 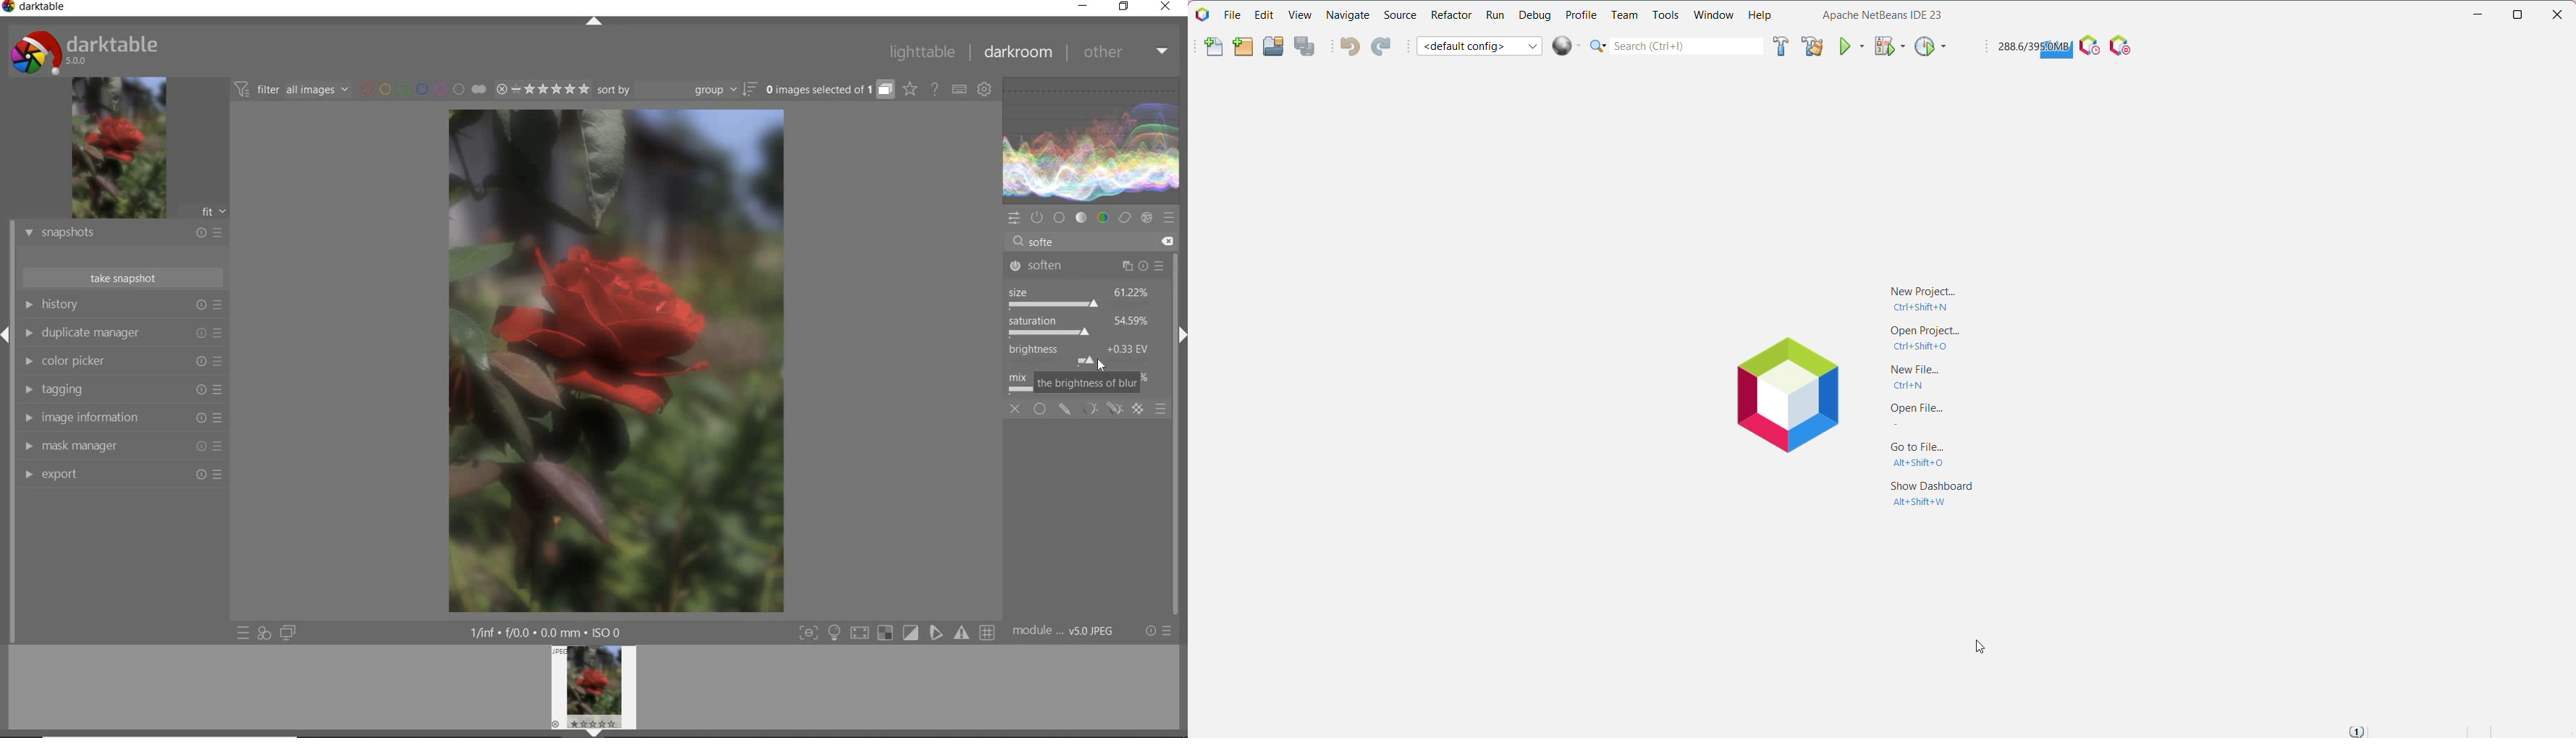 I want to click on other, so click(x=1124, y=54).